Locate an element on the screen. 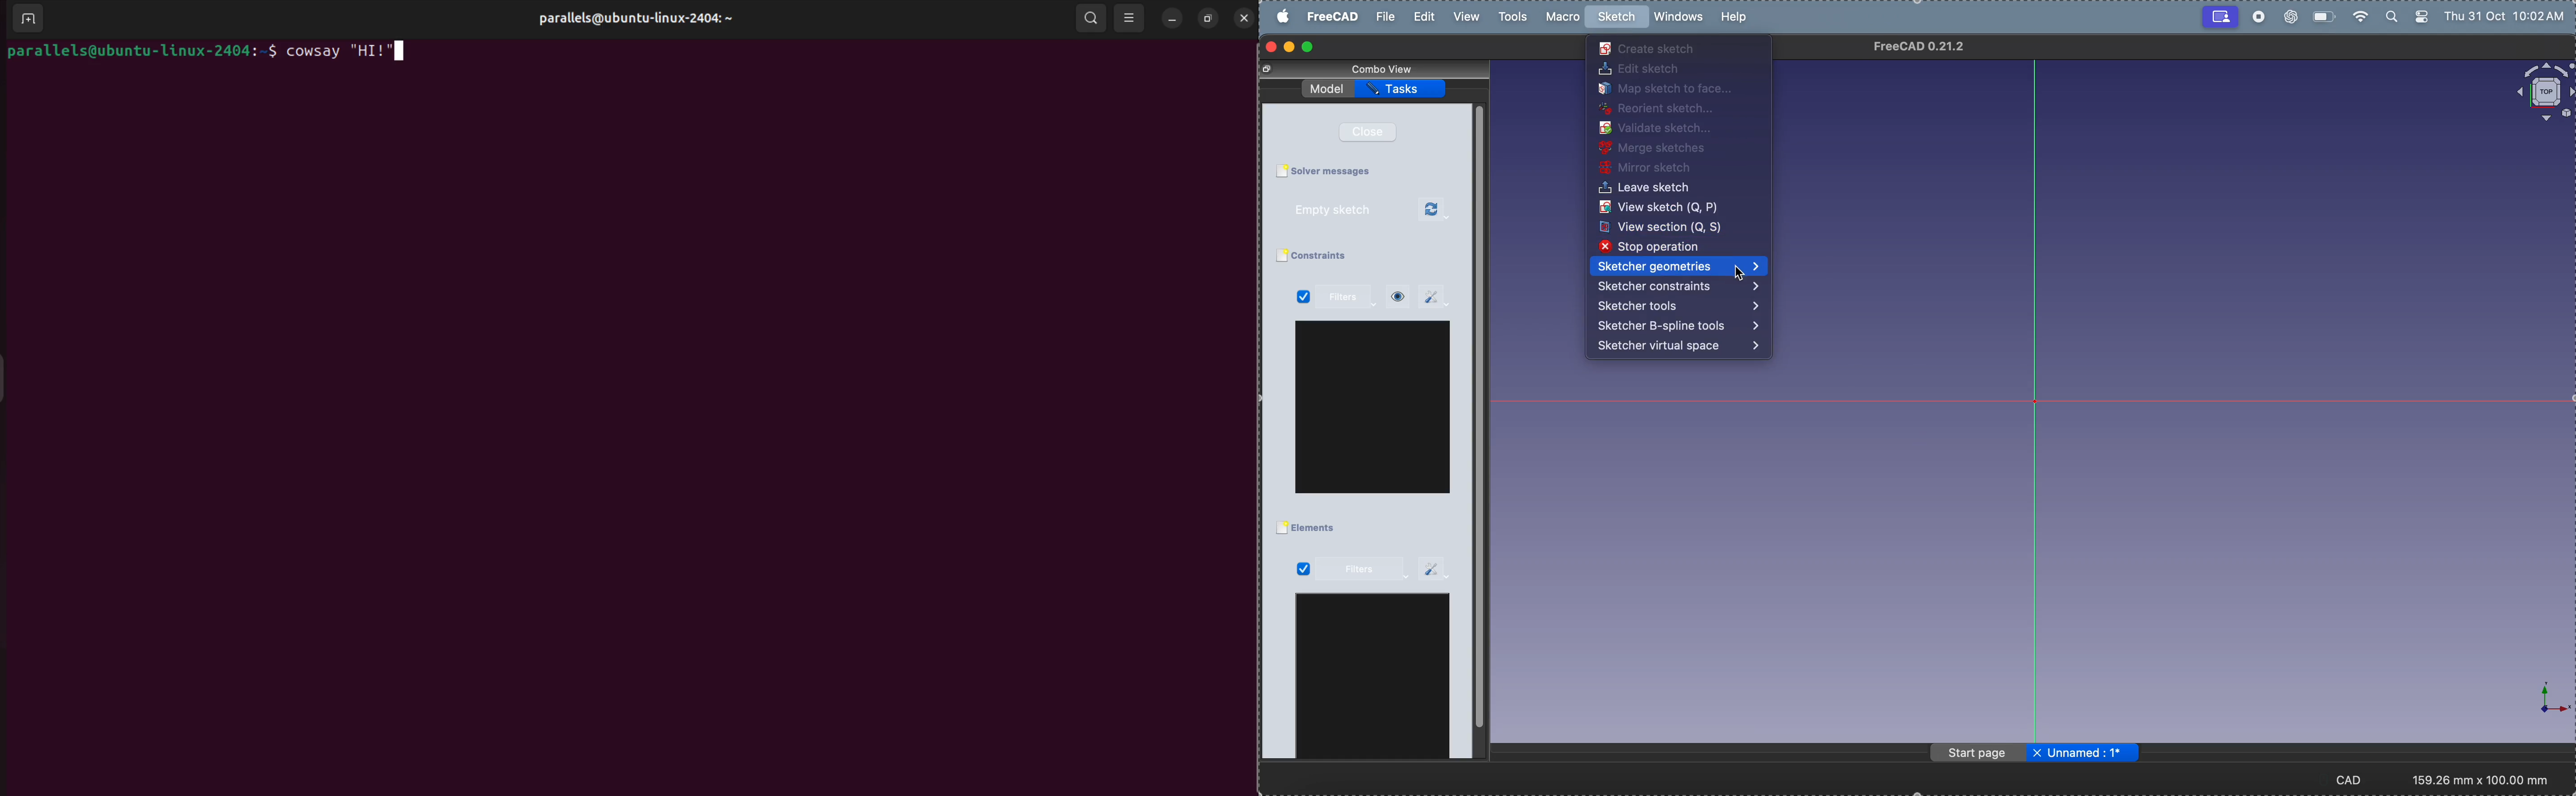  CAD is located at coordinates (2356, 779).